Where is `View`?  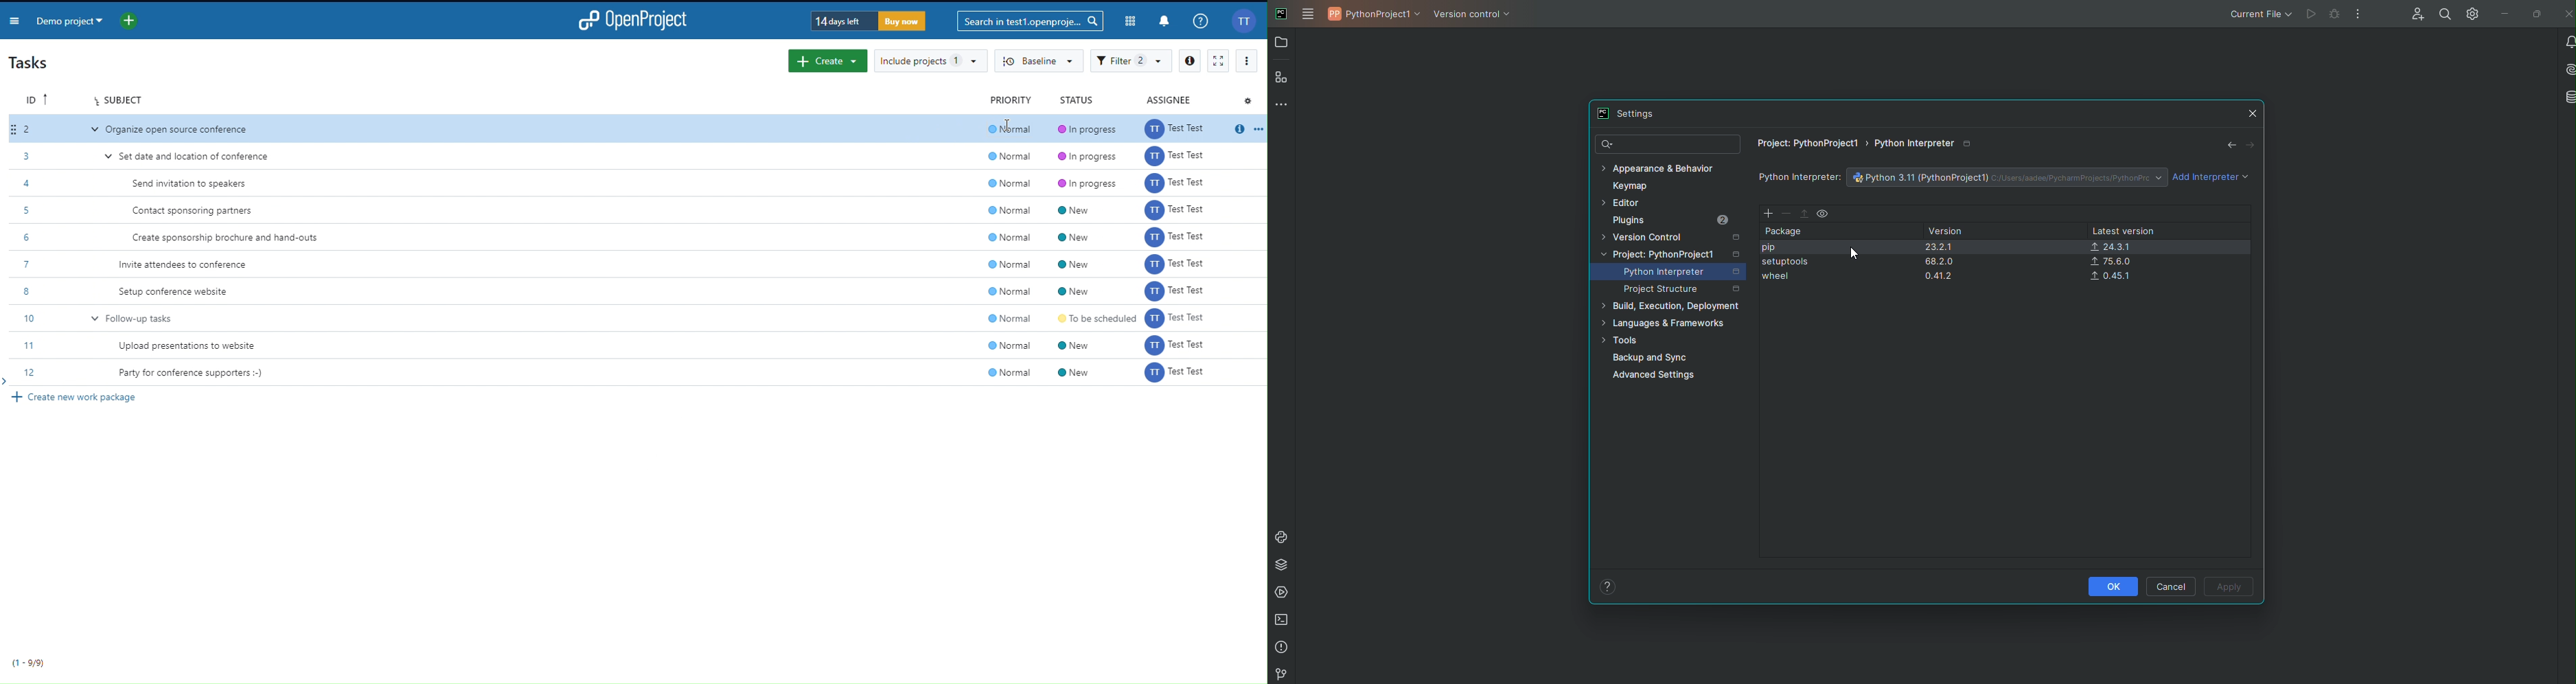
View is located at coordinates (1824, 214).